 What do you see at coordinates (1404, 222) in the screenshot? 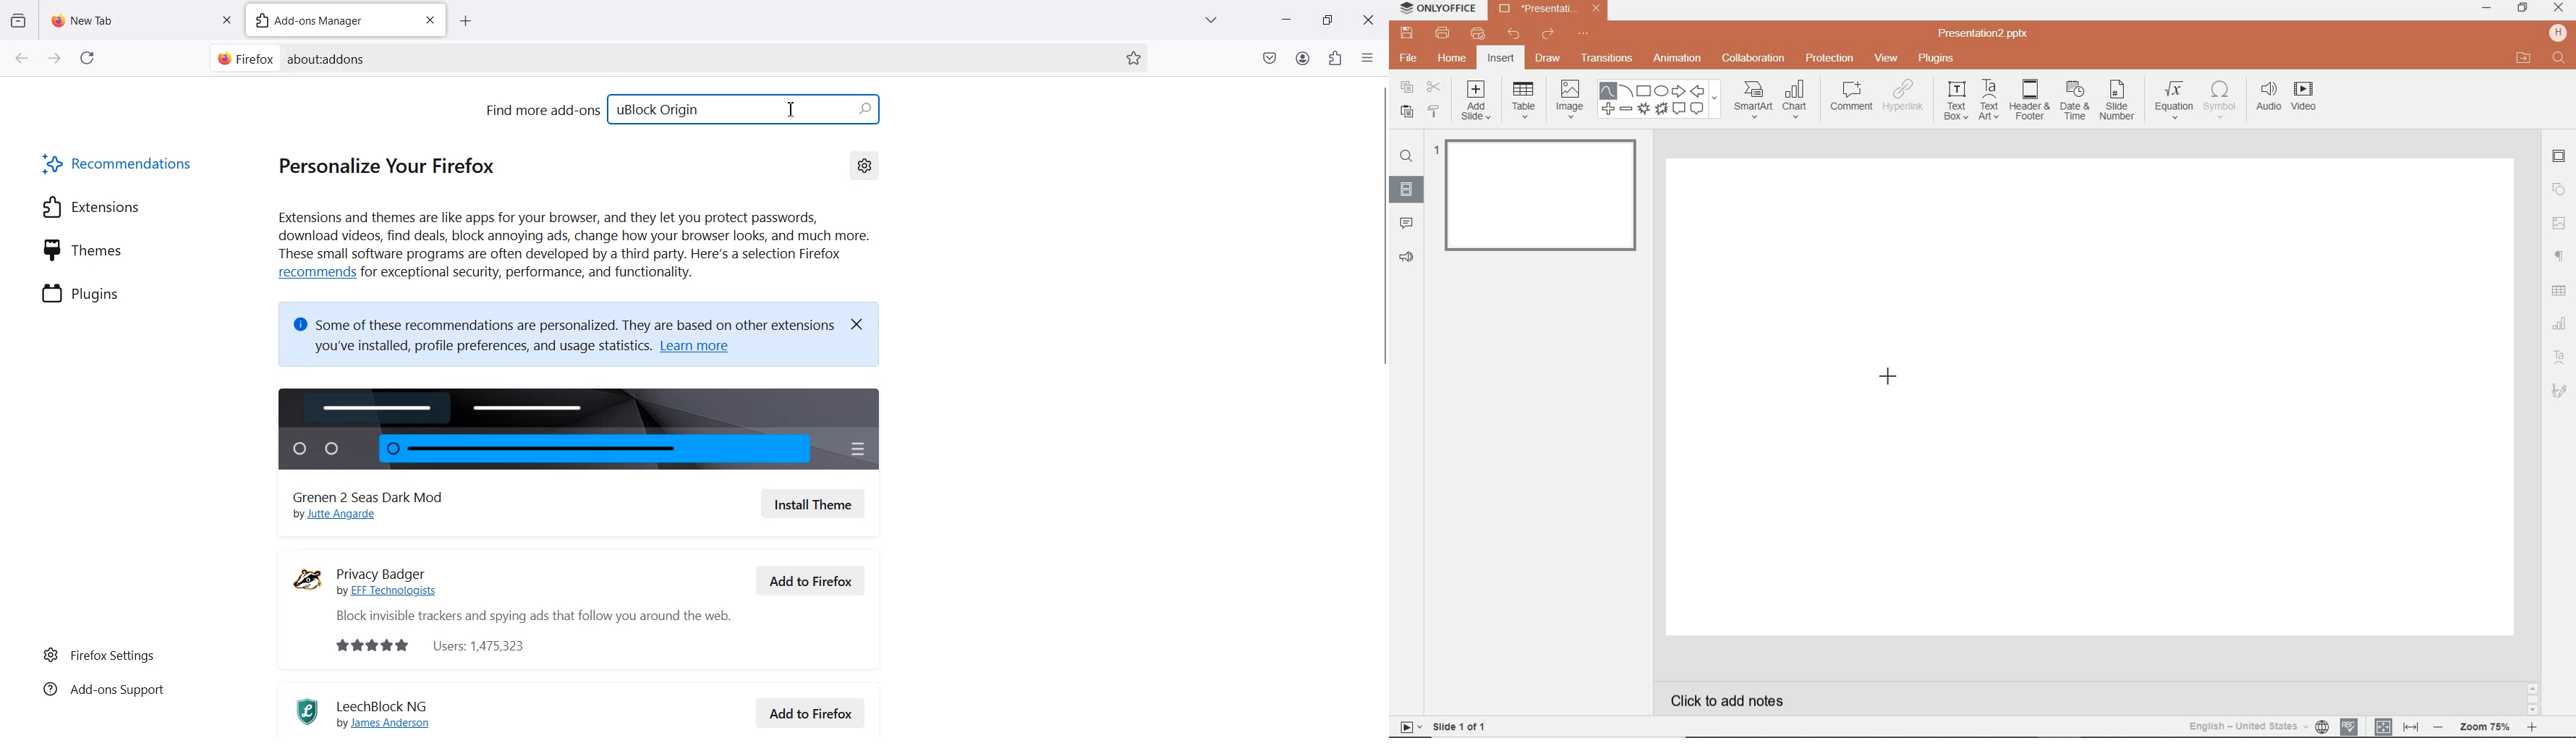
I see `COMMENTS` at bounding box center [1404, 222].